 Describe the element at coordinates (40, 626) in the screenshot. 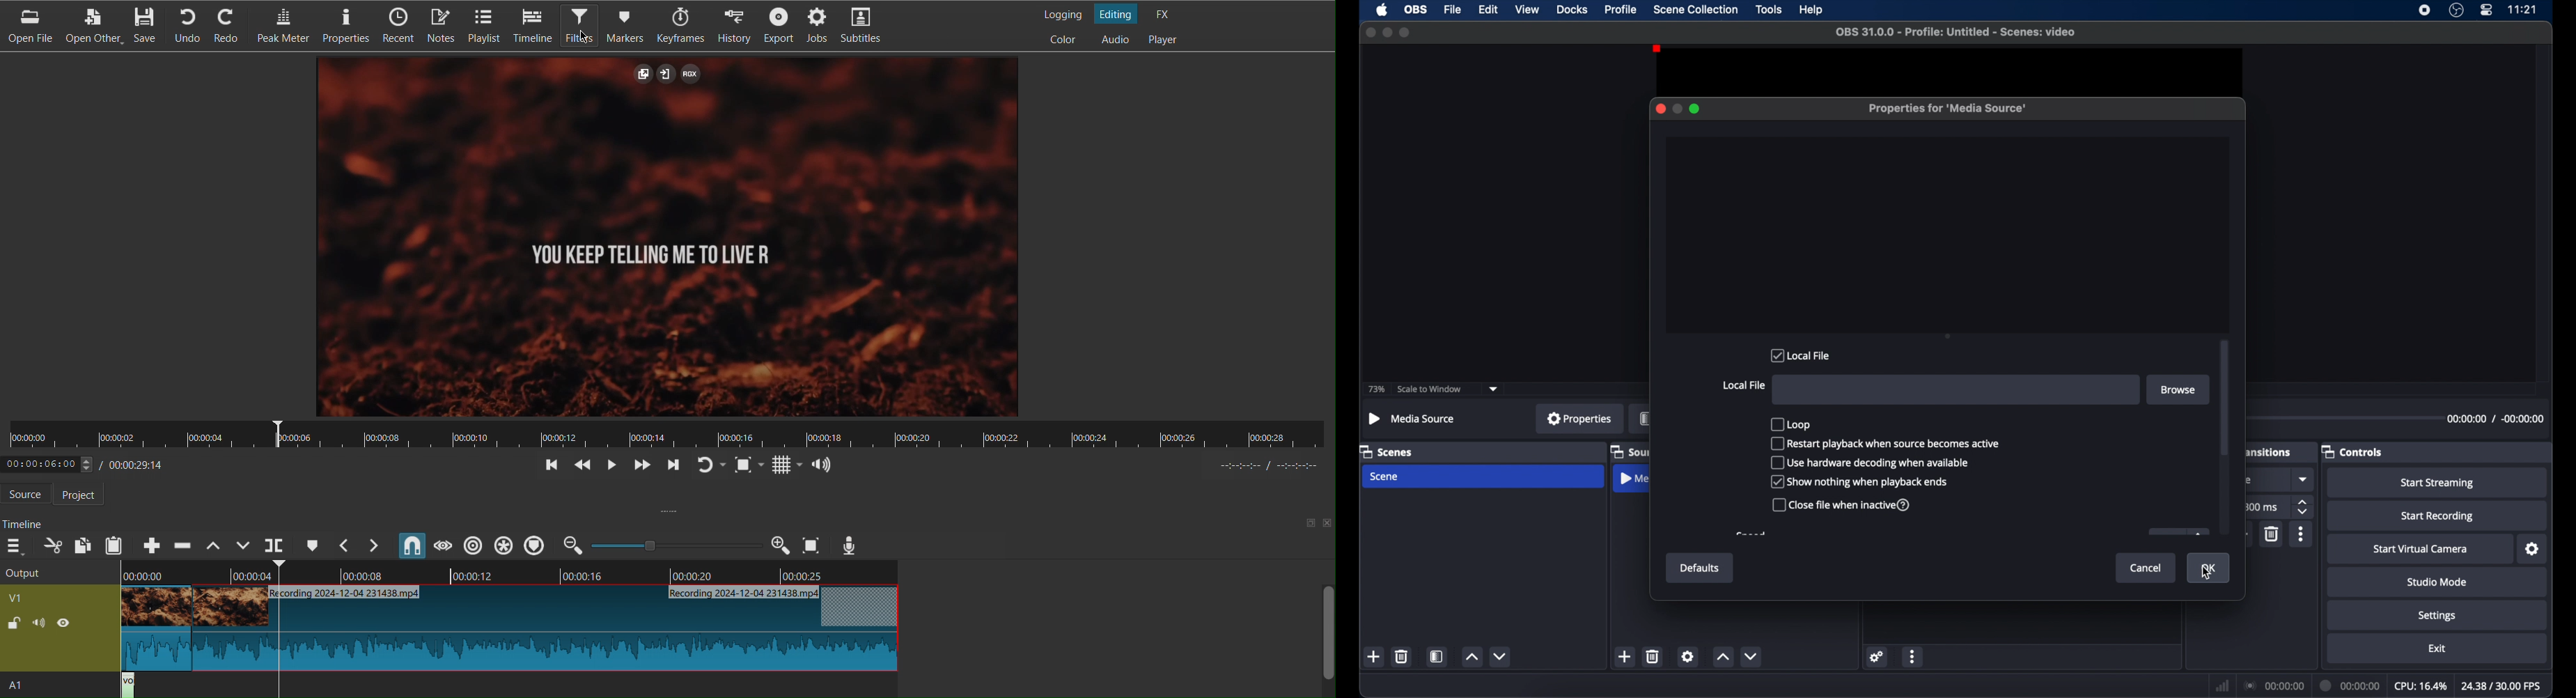

I see `sound` at that location.